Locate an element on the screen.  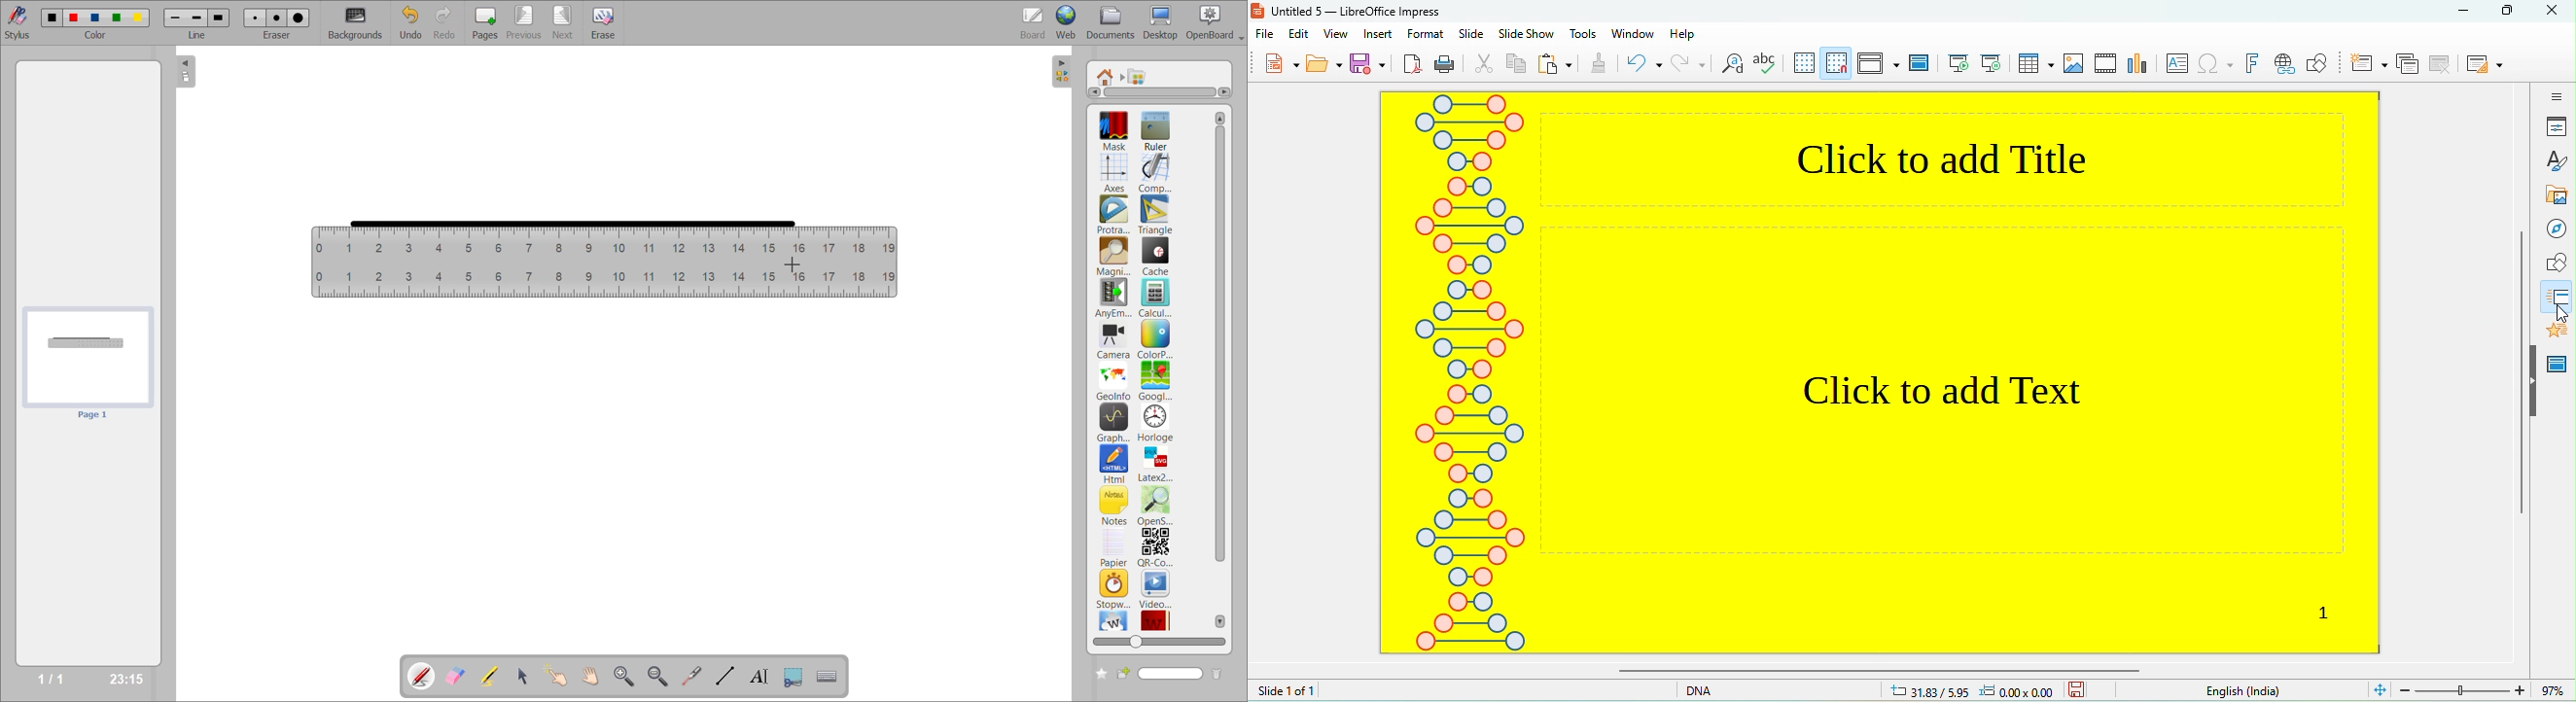
cursor is located at coordinates (794, 263).